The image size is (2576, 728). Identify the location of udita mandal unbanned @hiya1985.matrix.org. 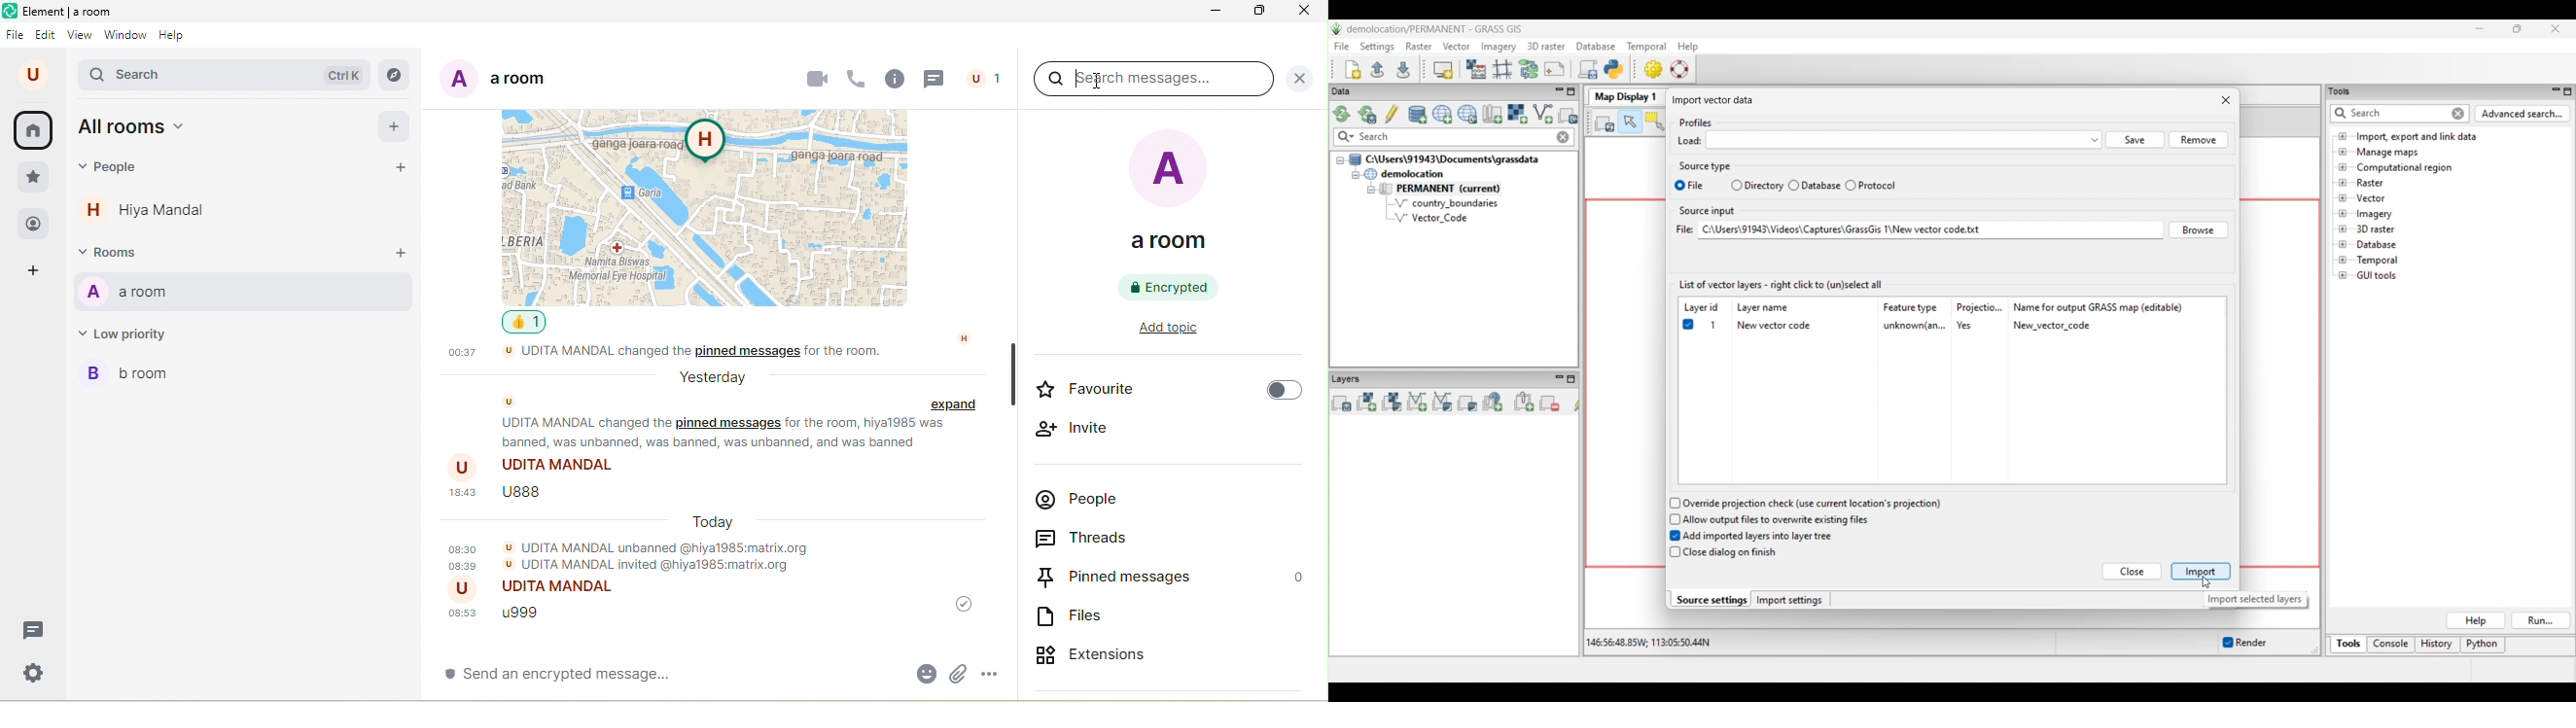
(635, 555).